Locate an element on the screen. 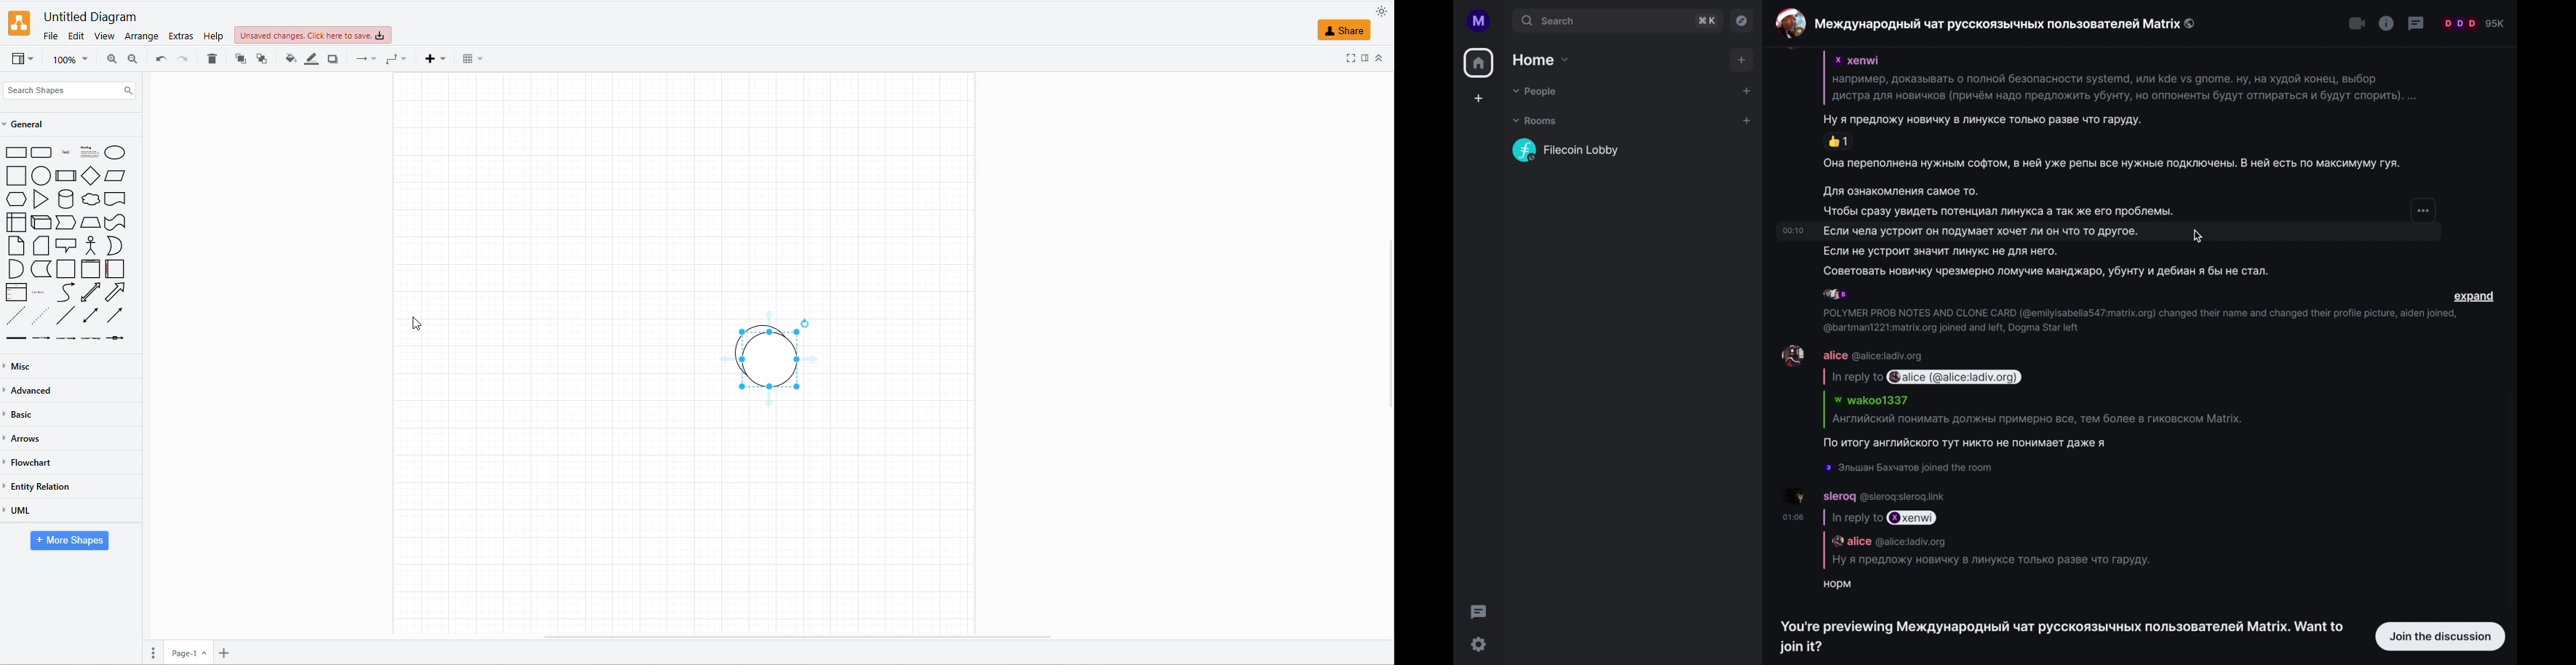 The height and width of the screenshot is (672, 2576). VIEW is located at coordinates (100, 37).